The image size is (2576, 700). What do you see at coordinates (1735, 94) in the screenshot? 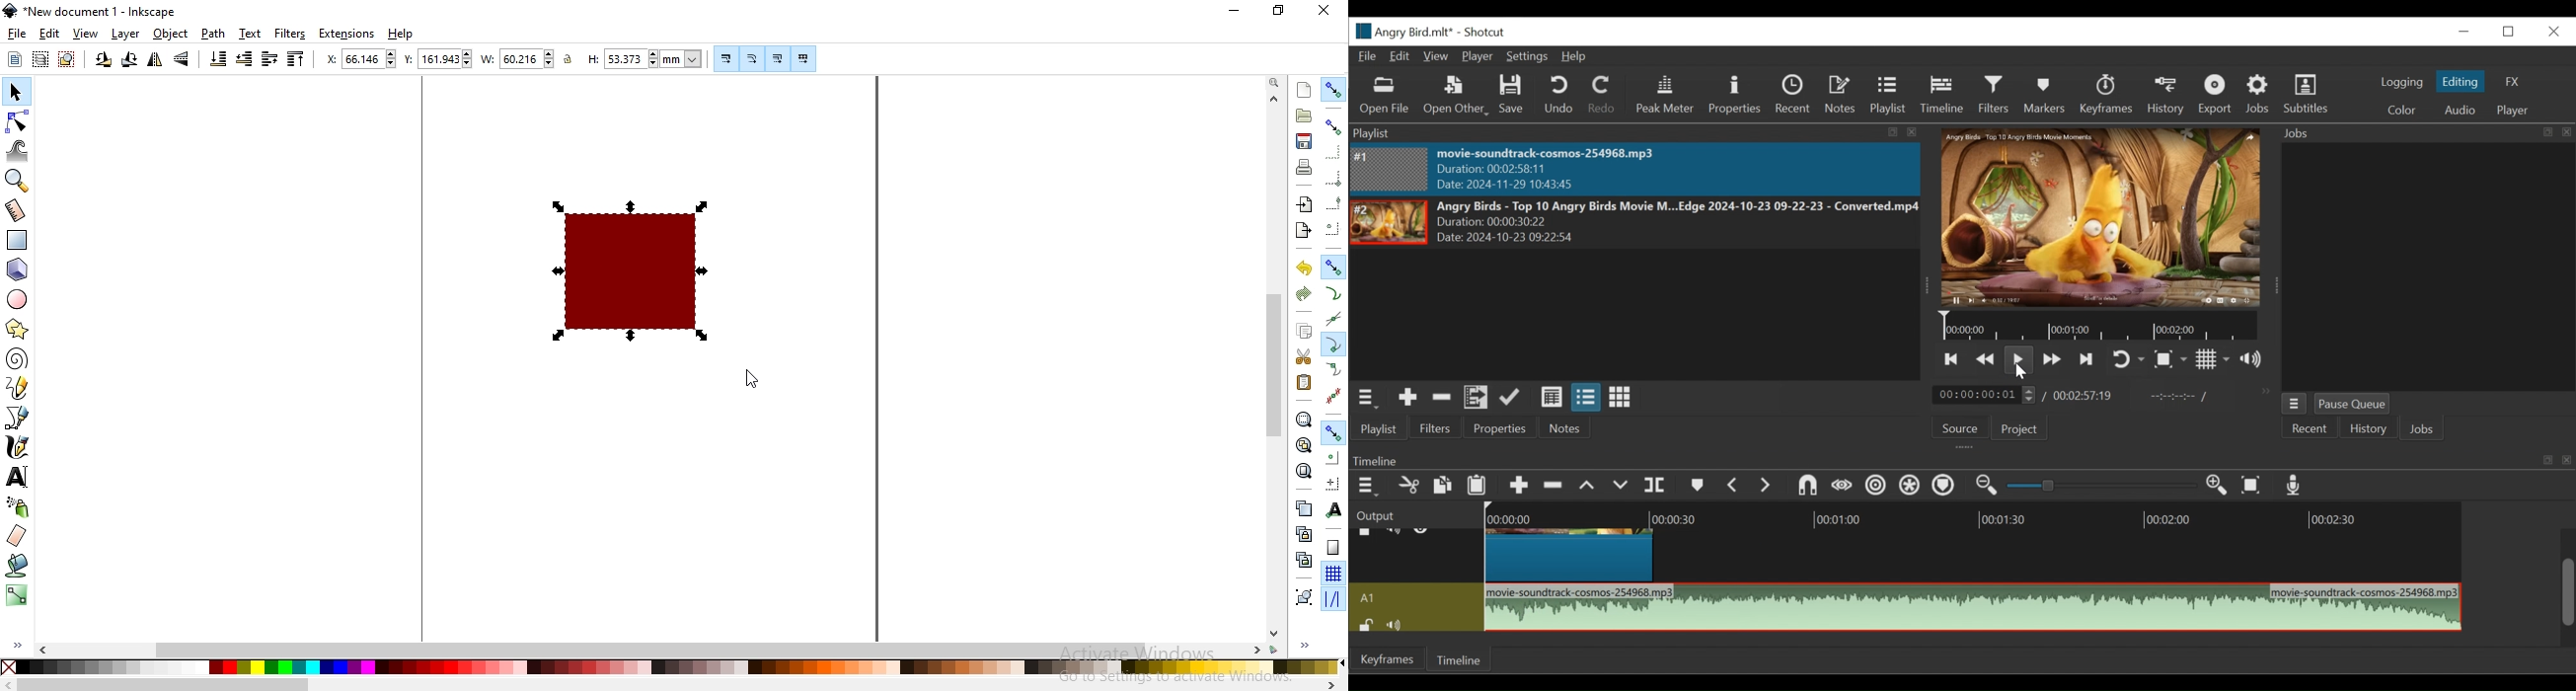
I see `Properties` at bounding box center [1735, 94].